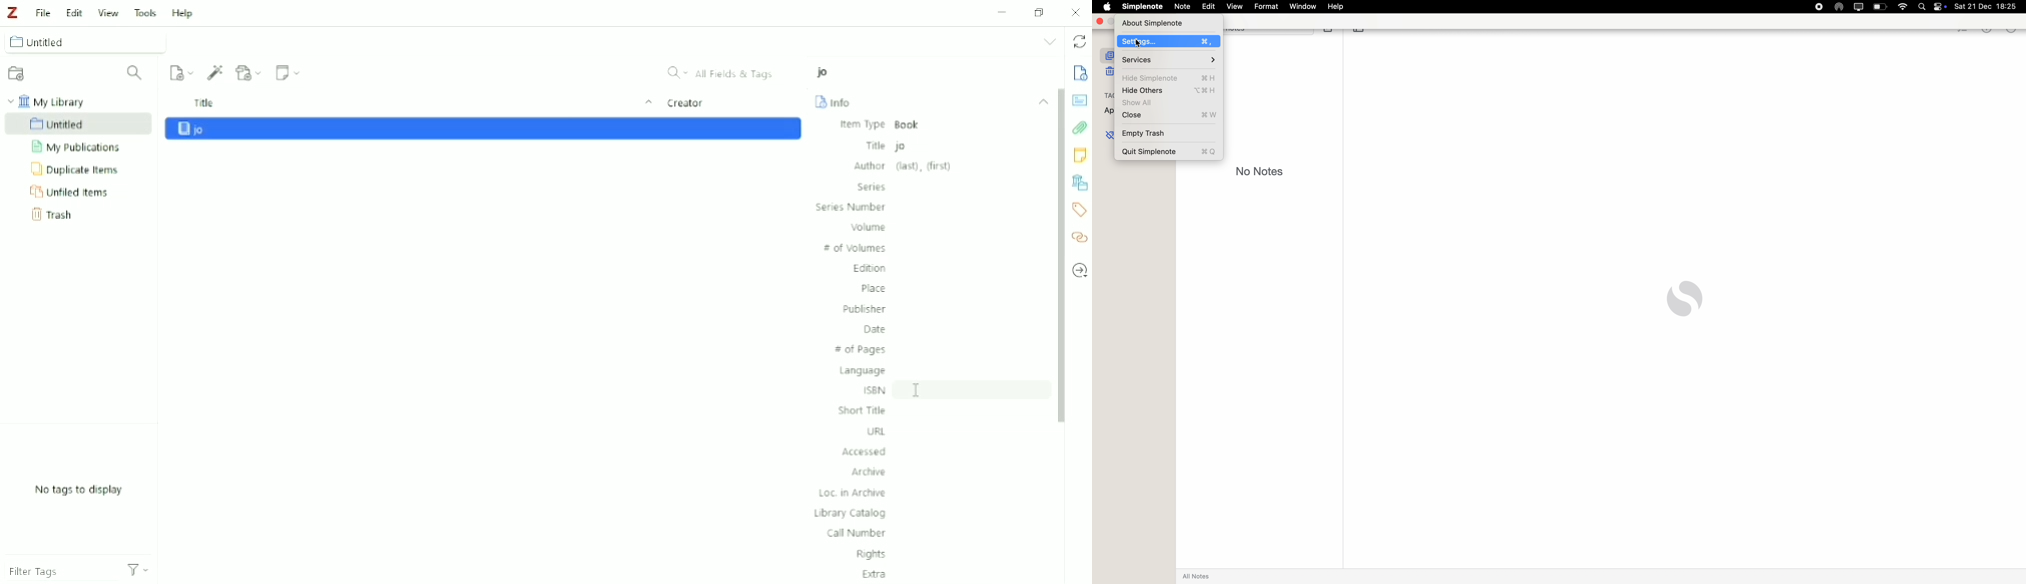 The width and height of the screenshot is (2044, 588). I want to click on Trash, so click(57, 217).